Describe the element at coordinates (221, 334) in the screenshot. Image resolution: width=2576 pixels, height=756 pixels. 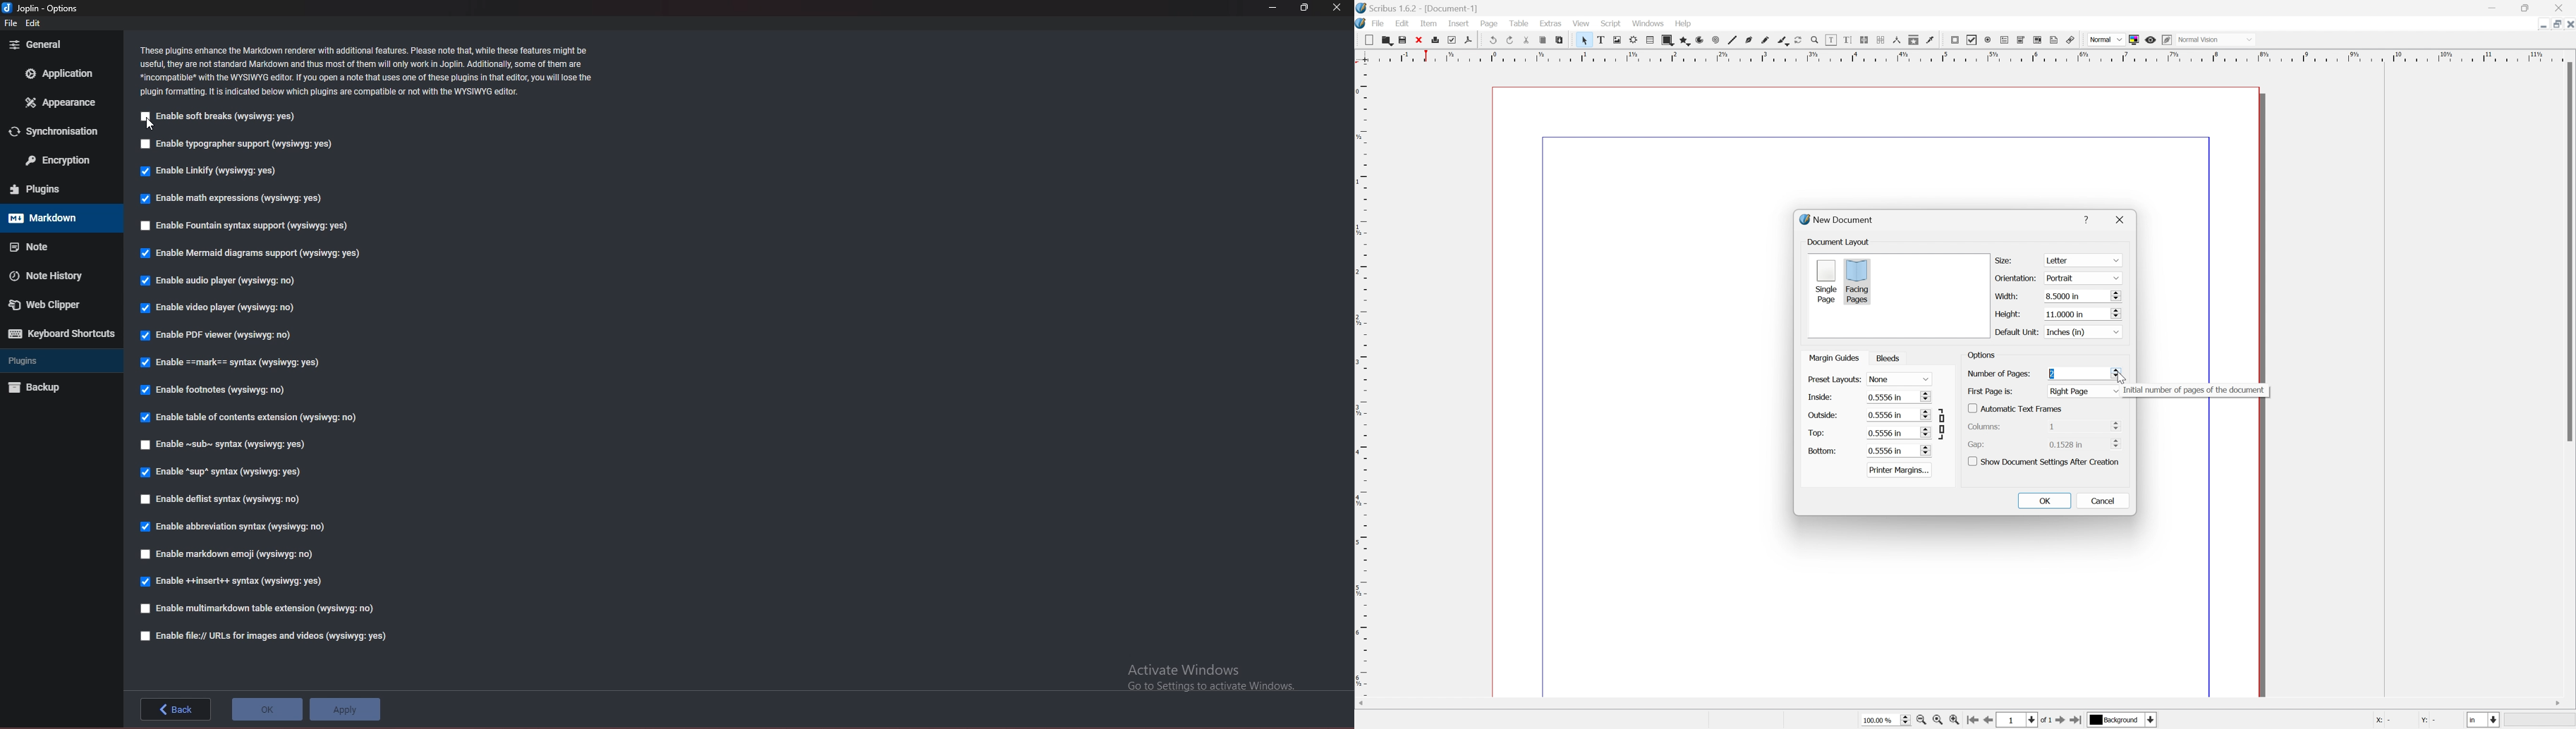
I see `enable pdf viewer` at that location.